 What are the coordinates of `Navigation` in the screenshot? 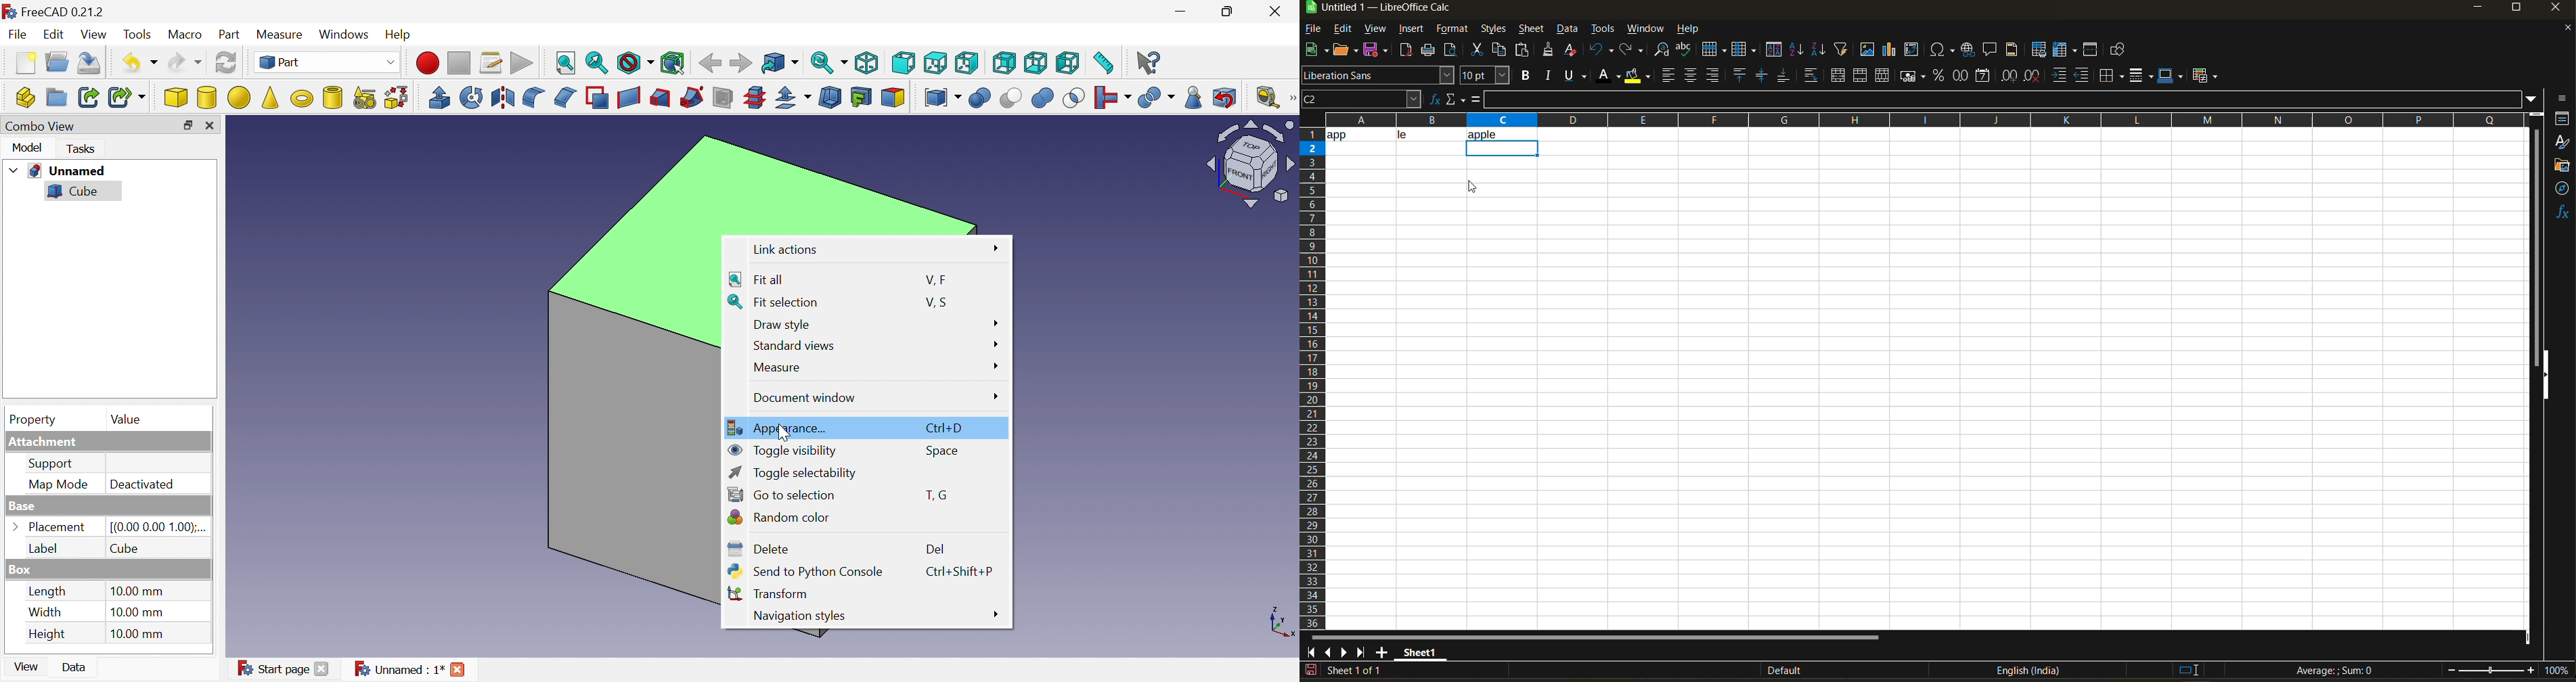 It's located at (799, 616).